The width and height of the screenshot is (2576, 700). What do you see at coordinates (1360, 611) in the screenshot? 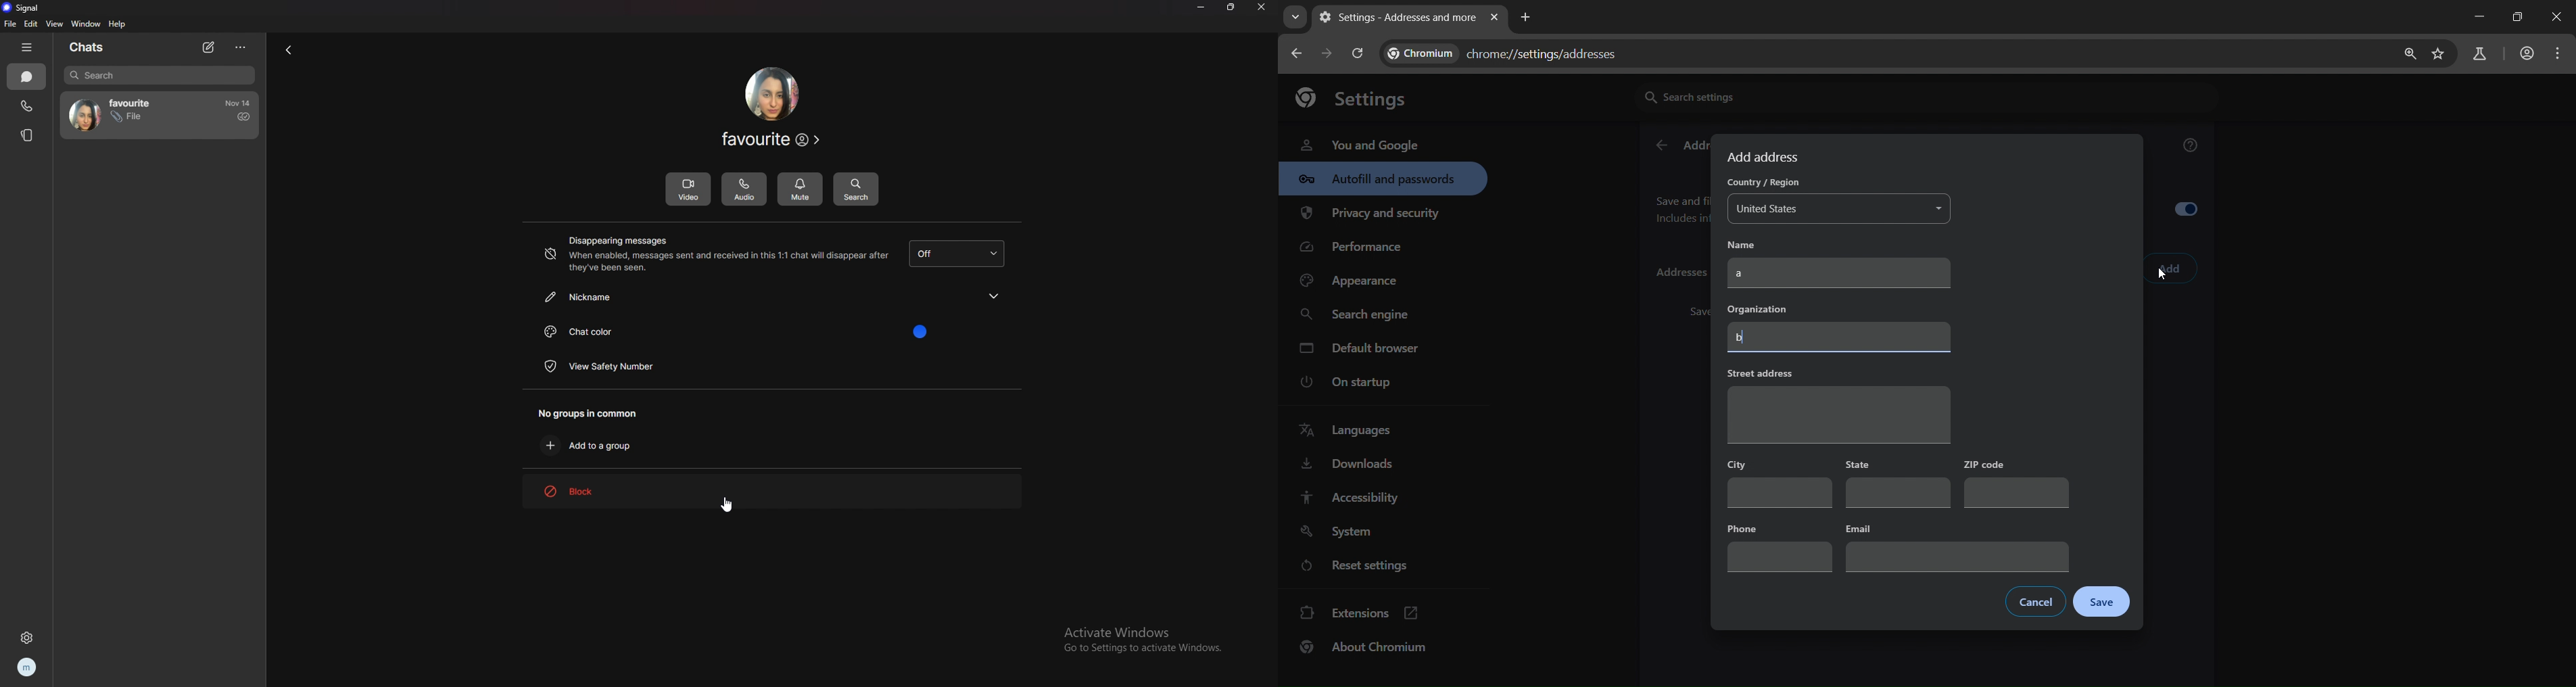
I see `extensions` at bounding box center [1360, 611].